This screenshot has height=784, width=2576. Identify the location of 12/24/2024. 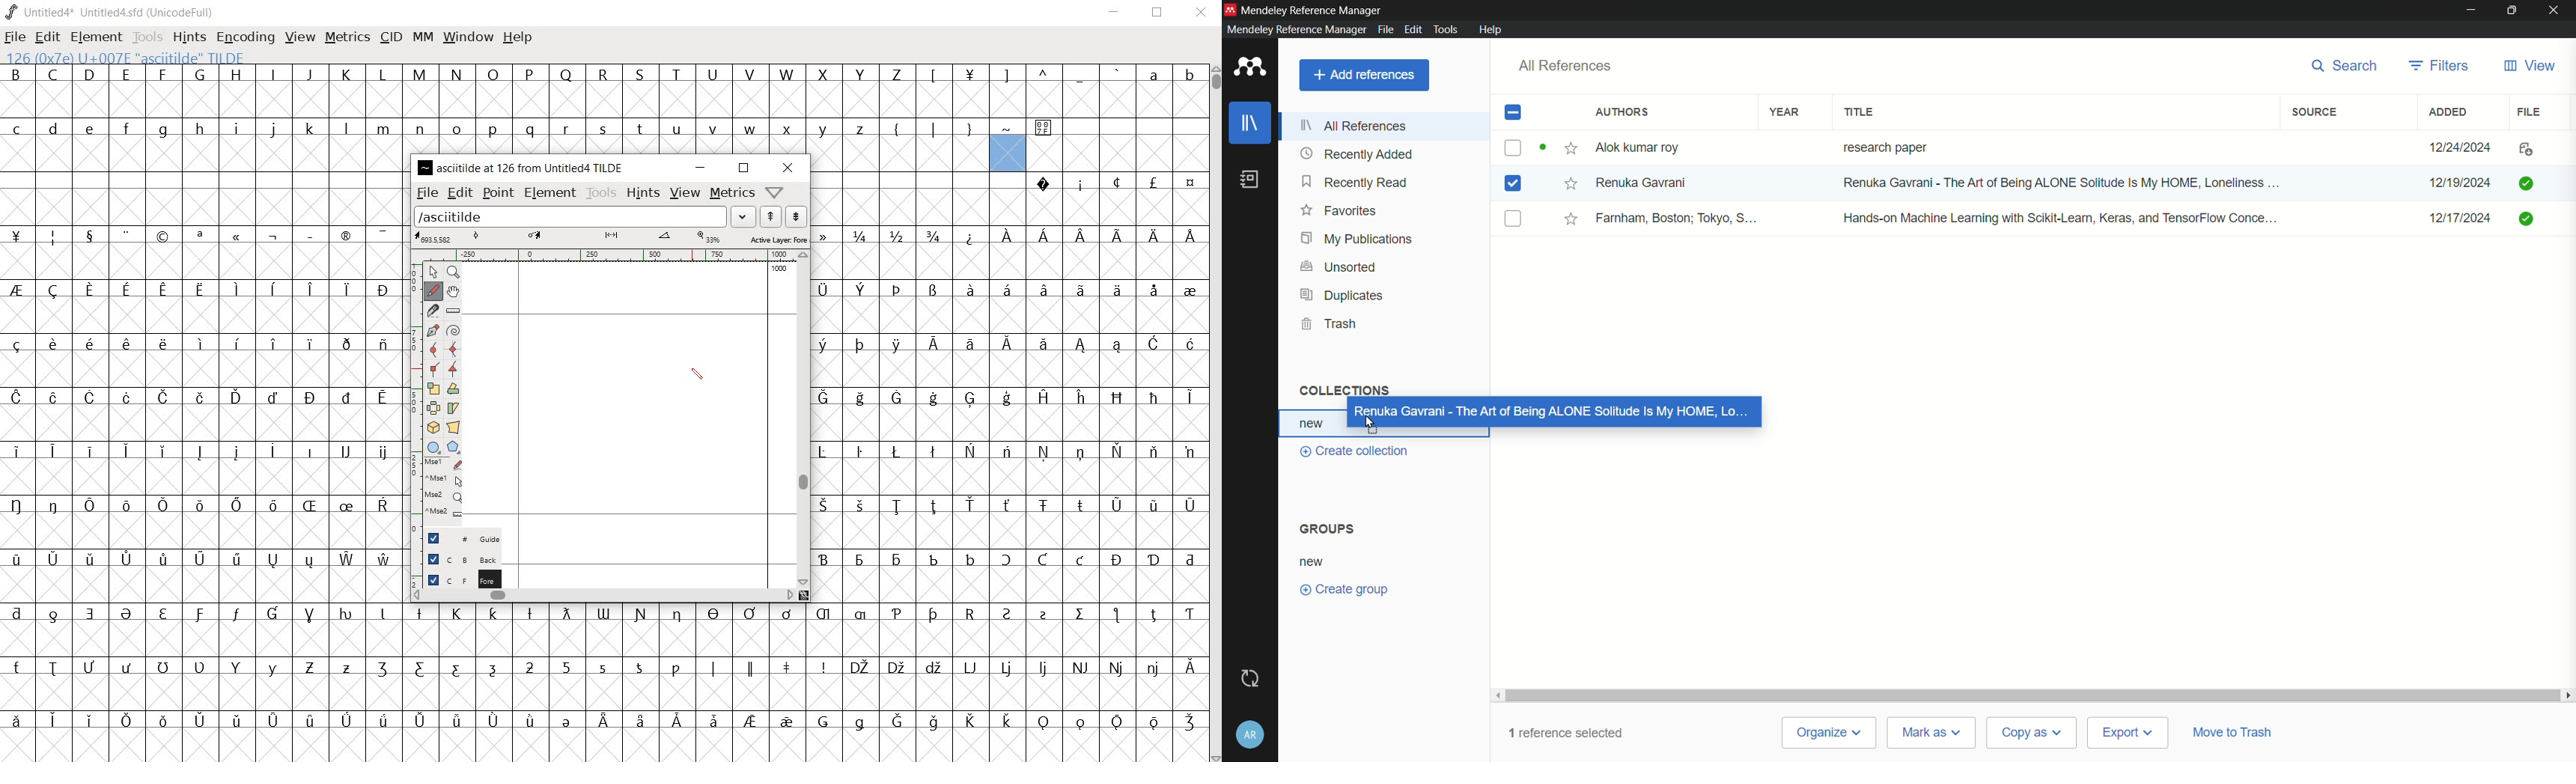
(2462, 148).